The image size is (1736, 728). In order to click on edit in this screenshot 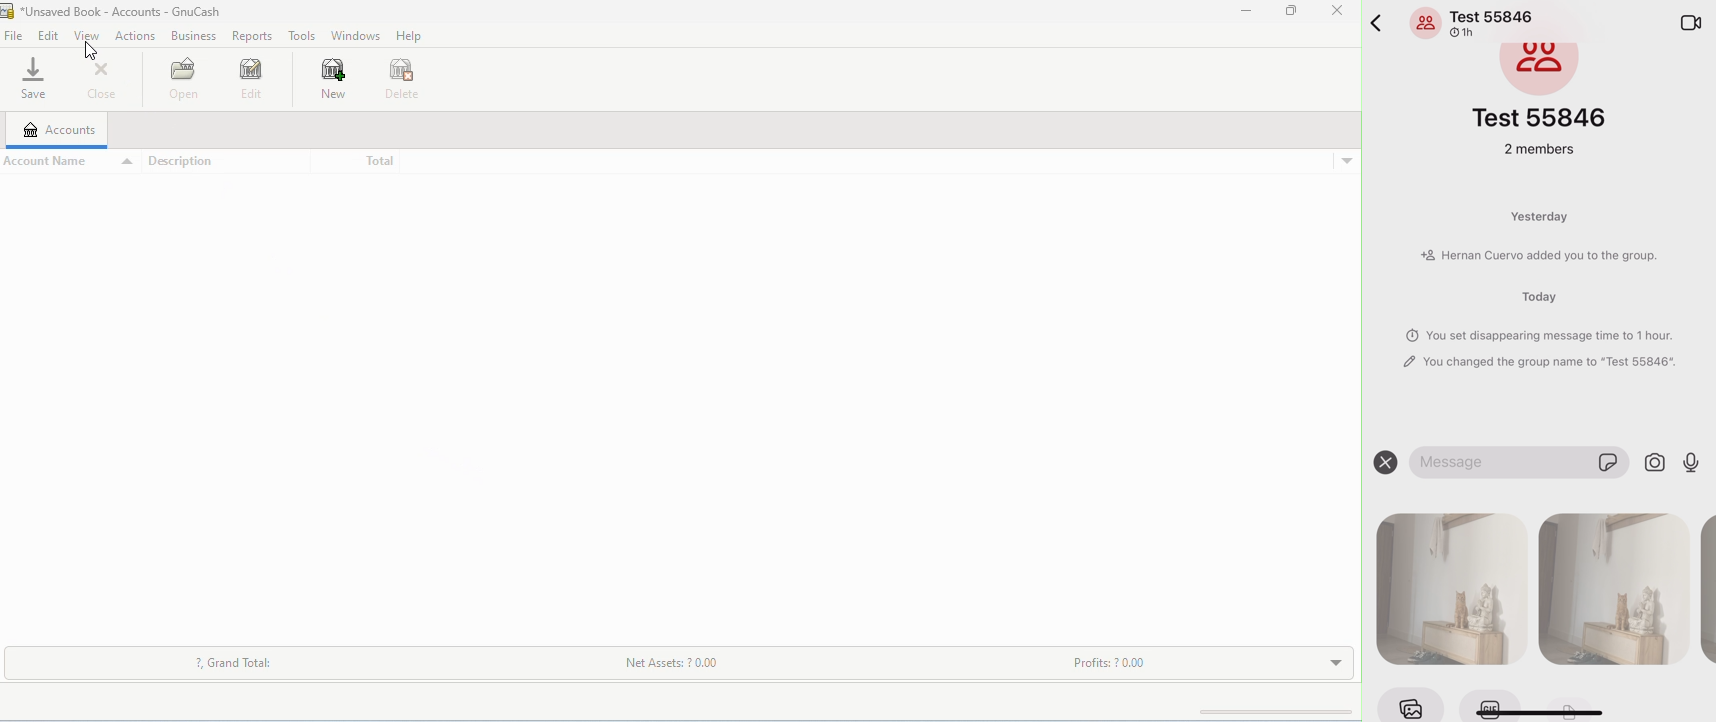, I will do `click(255, 78)`.